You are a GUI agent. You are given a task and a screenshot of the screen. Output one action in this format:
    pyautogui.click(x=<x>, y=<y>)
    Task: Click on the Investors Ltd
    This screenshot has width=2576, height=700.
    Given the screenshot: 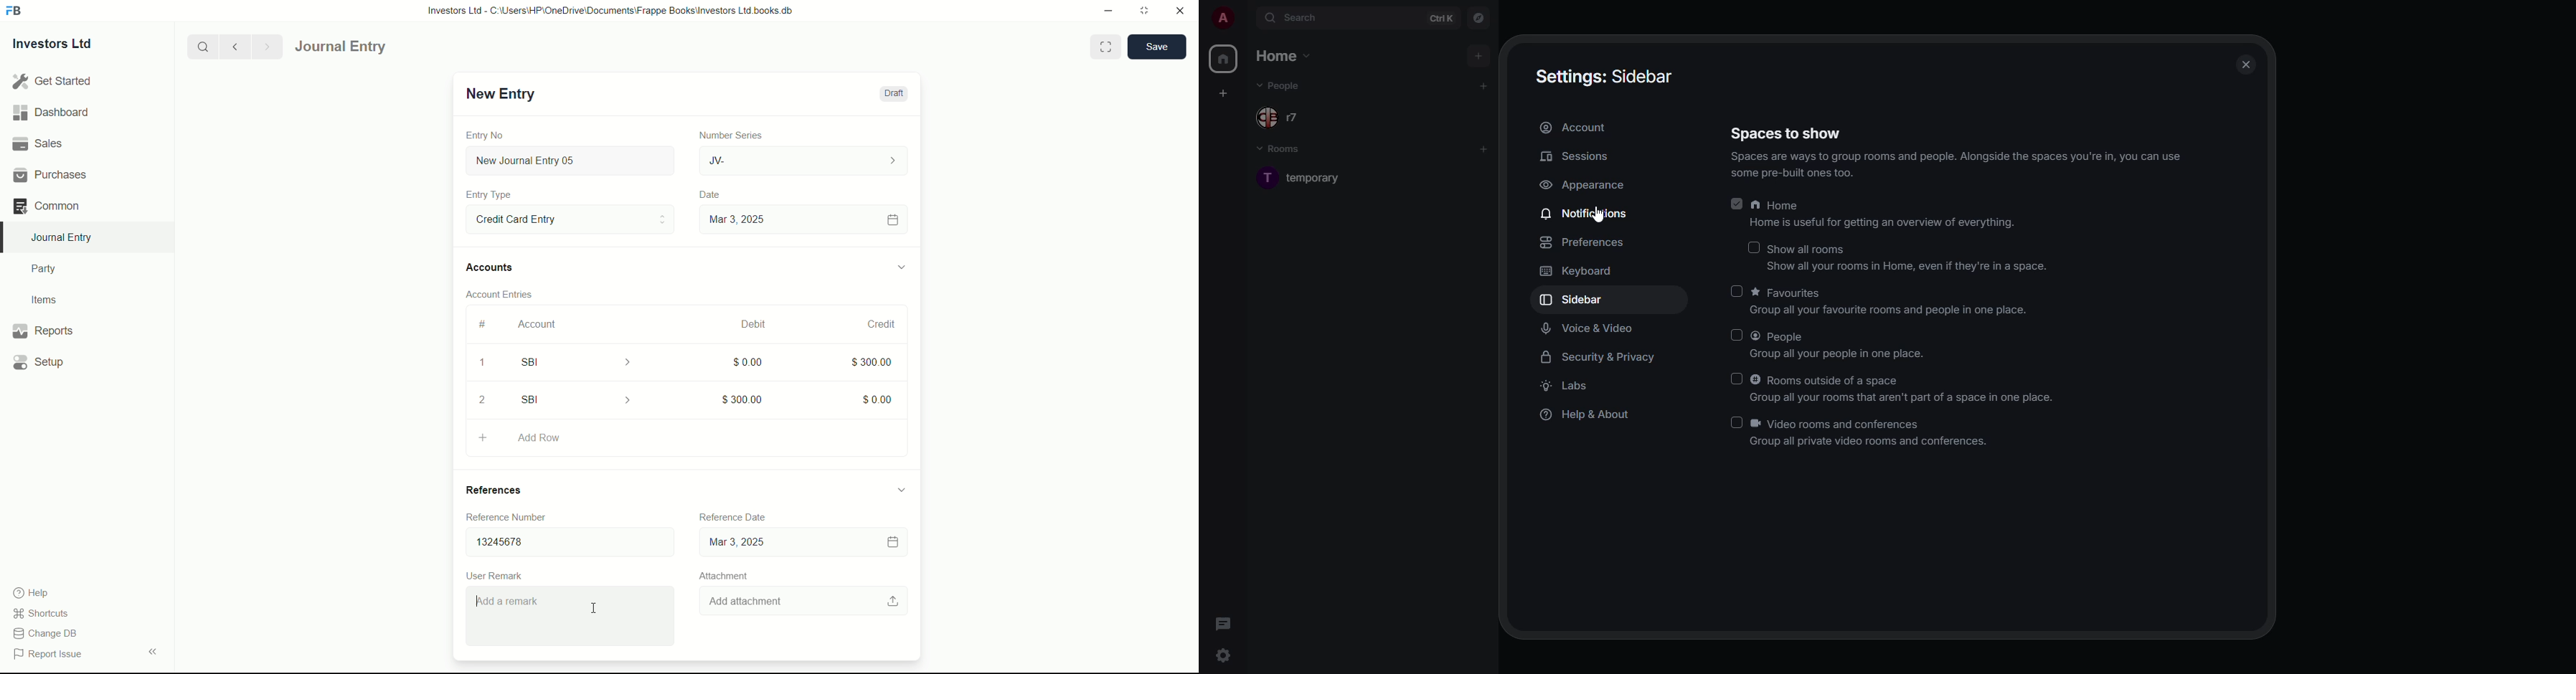 What is the action you would take?
    pyautogui.click(x=64, y=46)
    